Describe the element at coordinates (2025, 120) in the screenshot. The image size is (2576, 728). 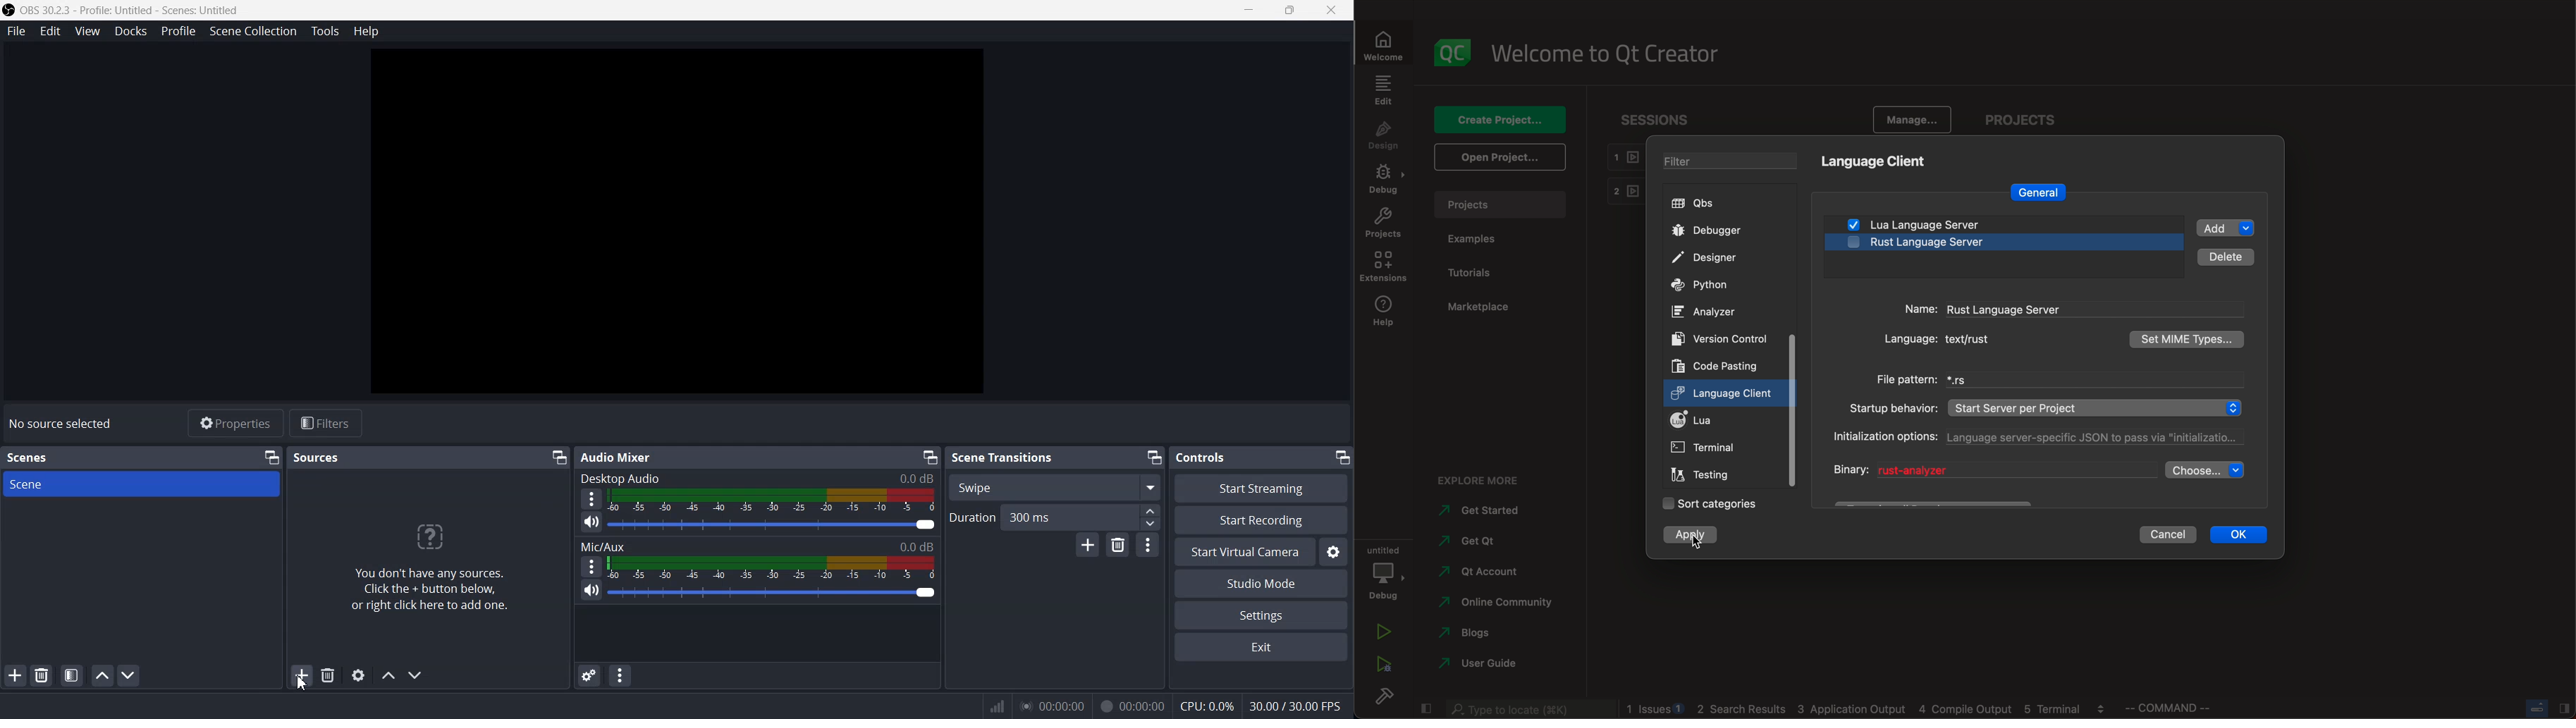
I see `PROJECTS` at that location.